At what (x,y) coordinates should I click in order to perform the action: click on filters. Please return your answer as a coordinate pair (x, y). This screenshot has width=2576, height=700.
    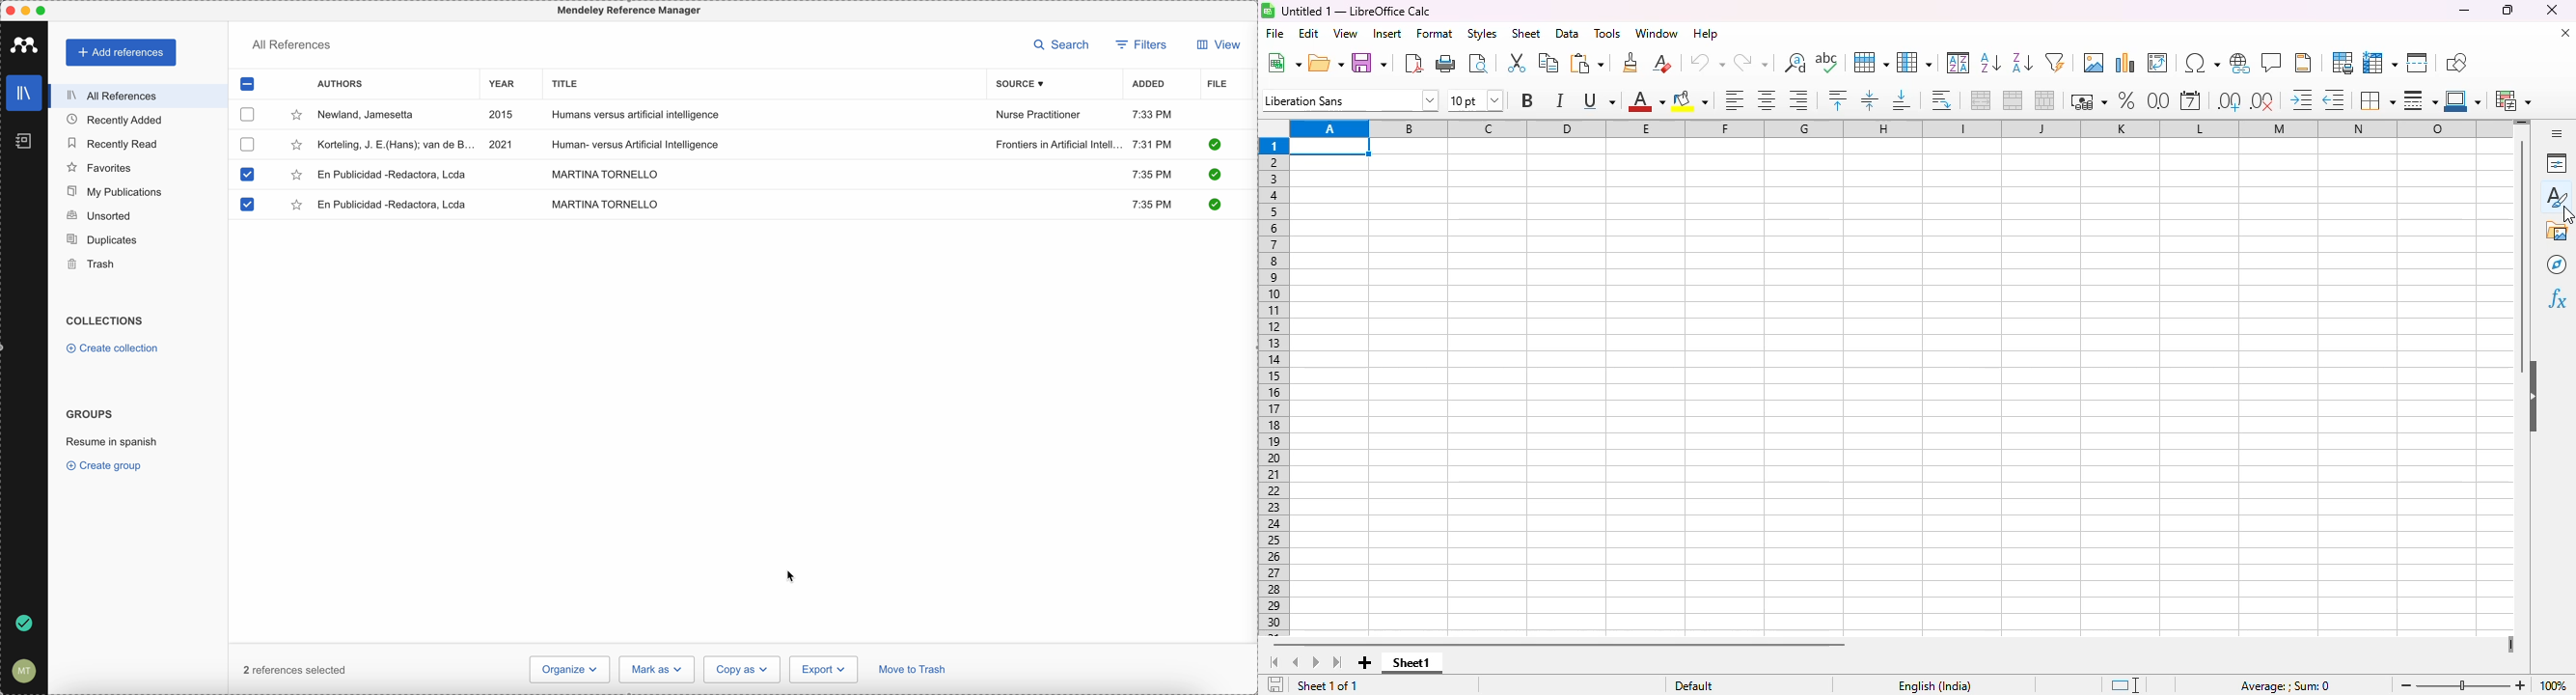
    Looking at the image, I should click on (1142, 46).